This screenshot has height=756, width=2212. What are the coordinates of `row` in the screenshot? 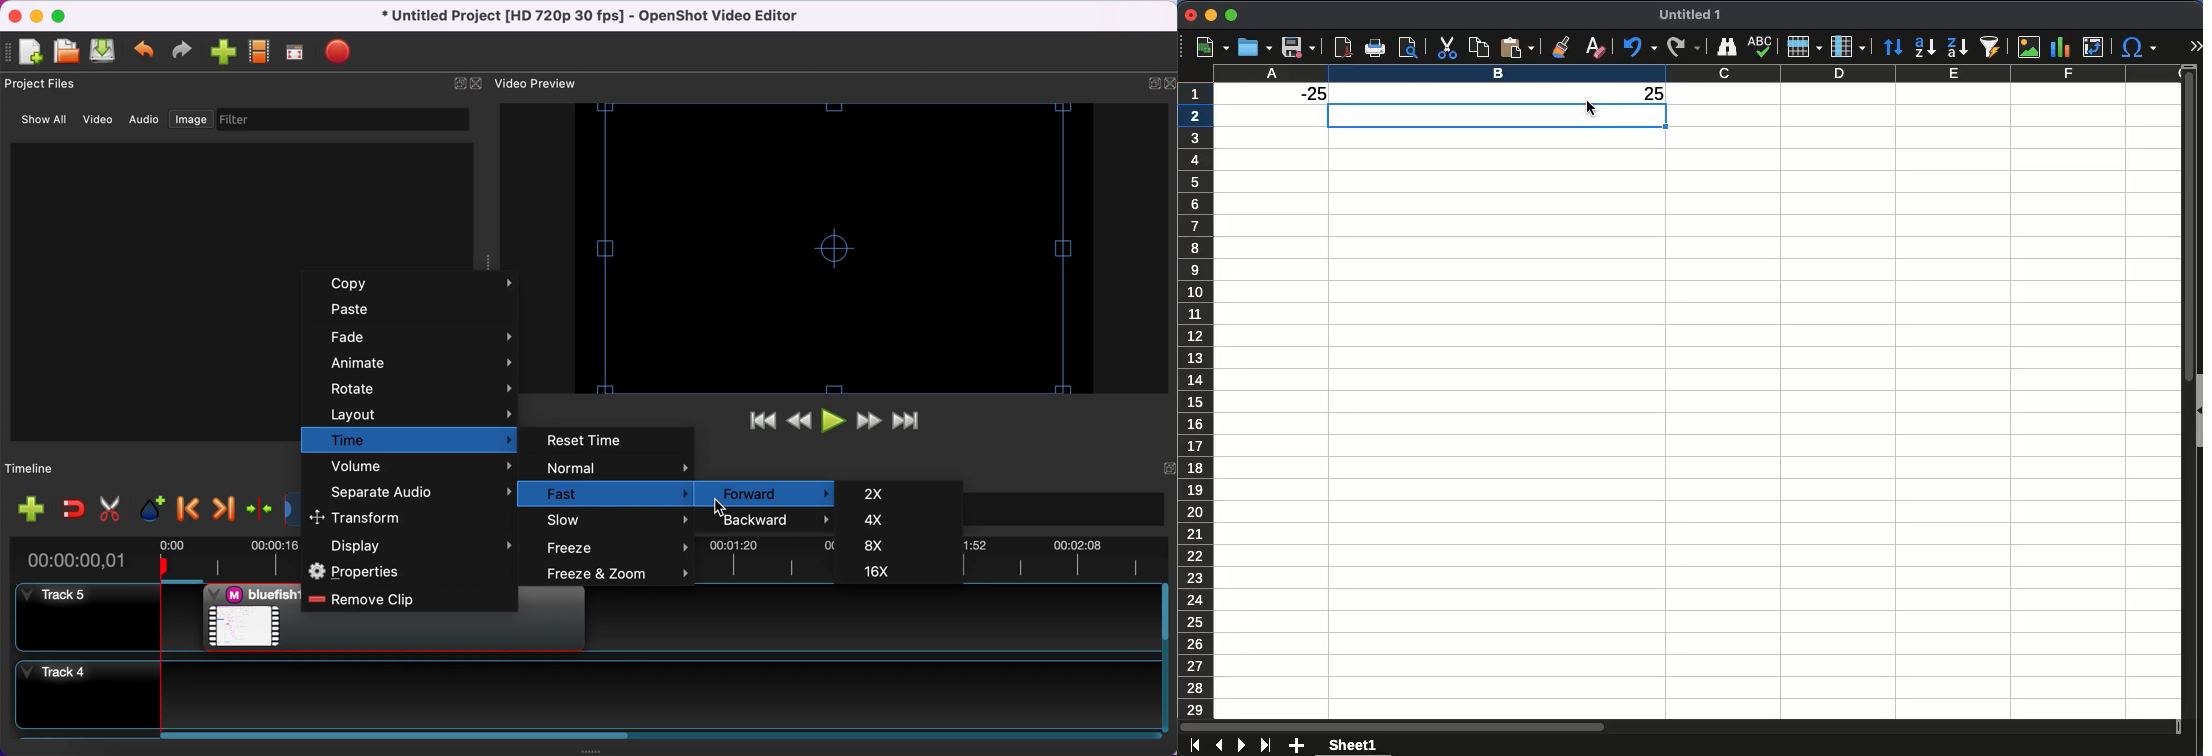 It's located at (1803, 46).